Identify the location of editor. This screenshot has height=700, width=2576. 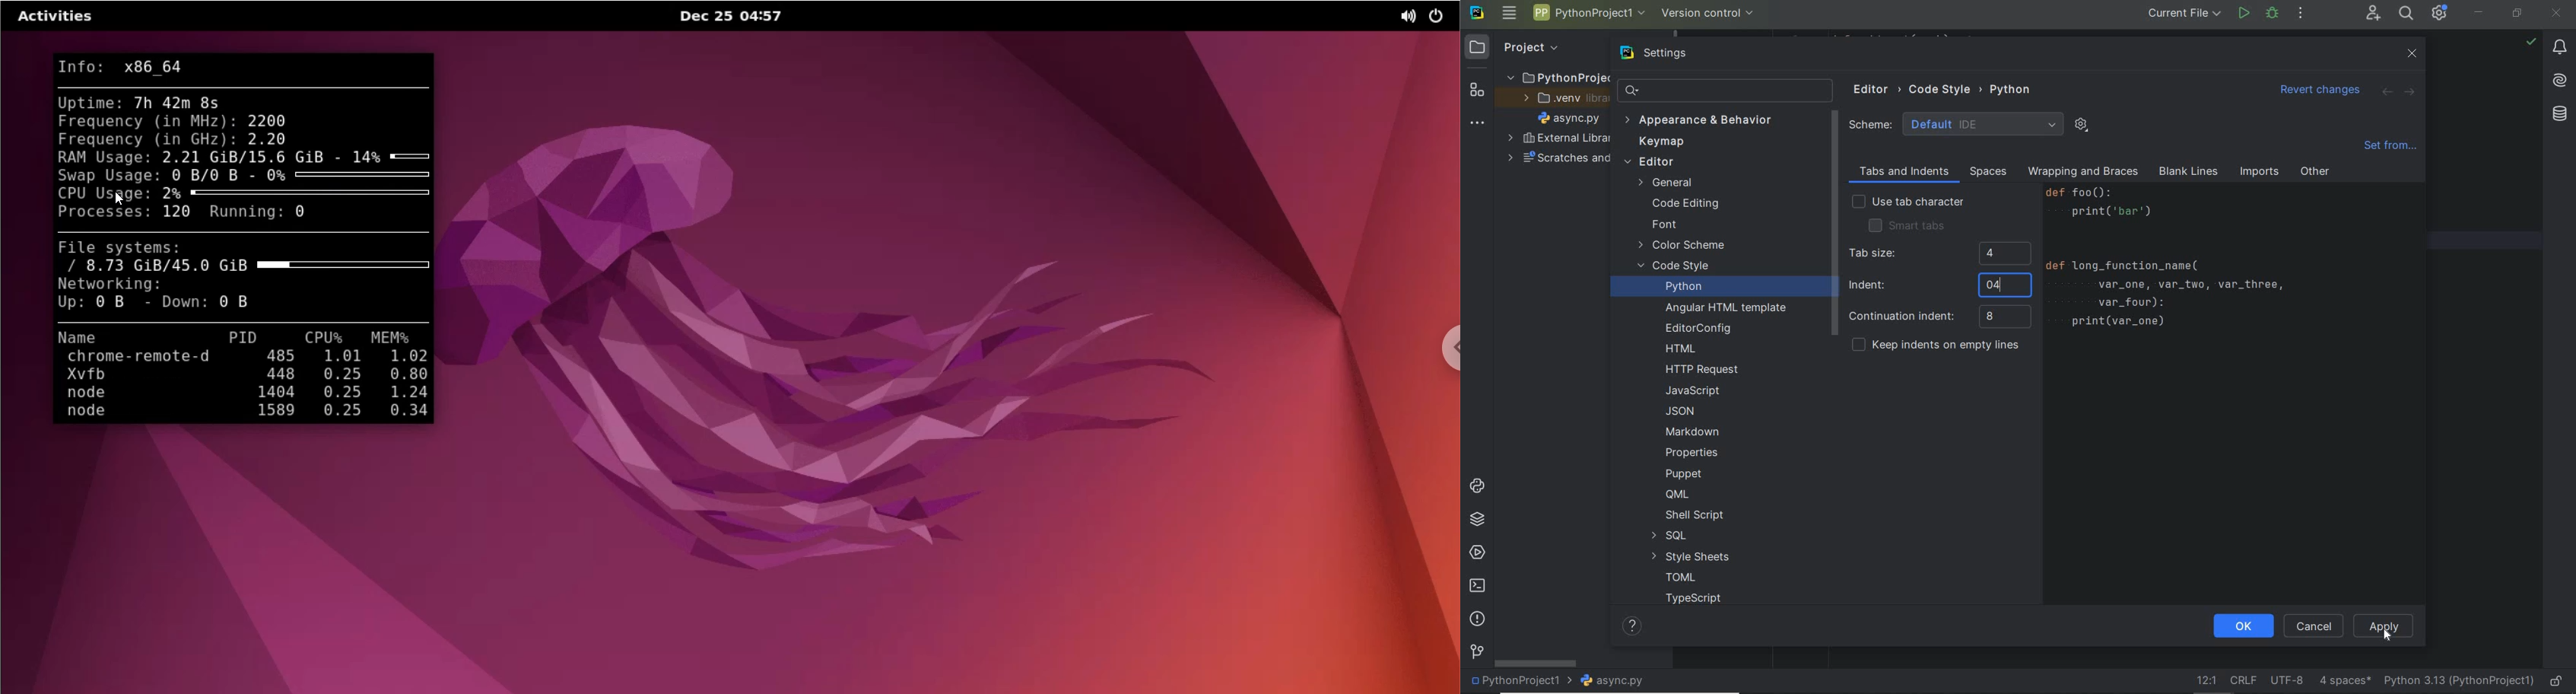
(1649, 163).